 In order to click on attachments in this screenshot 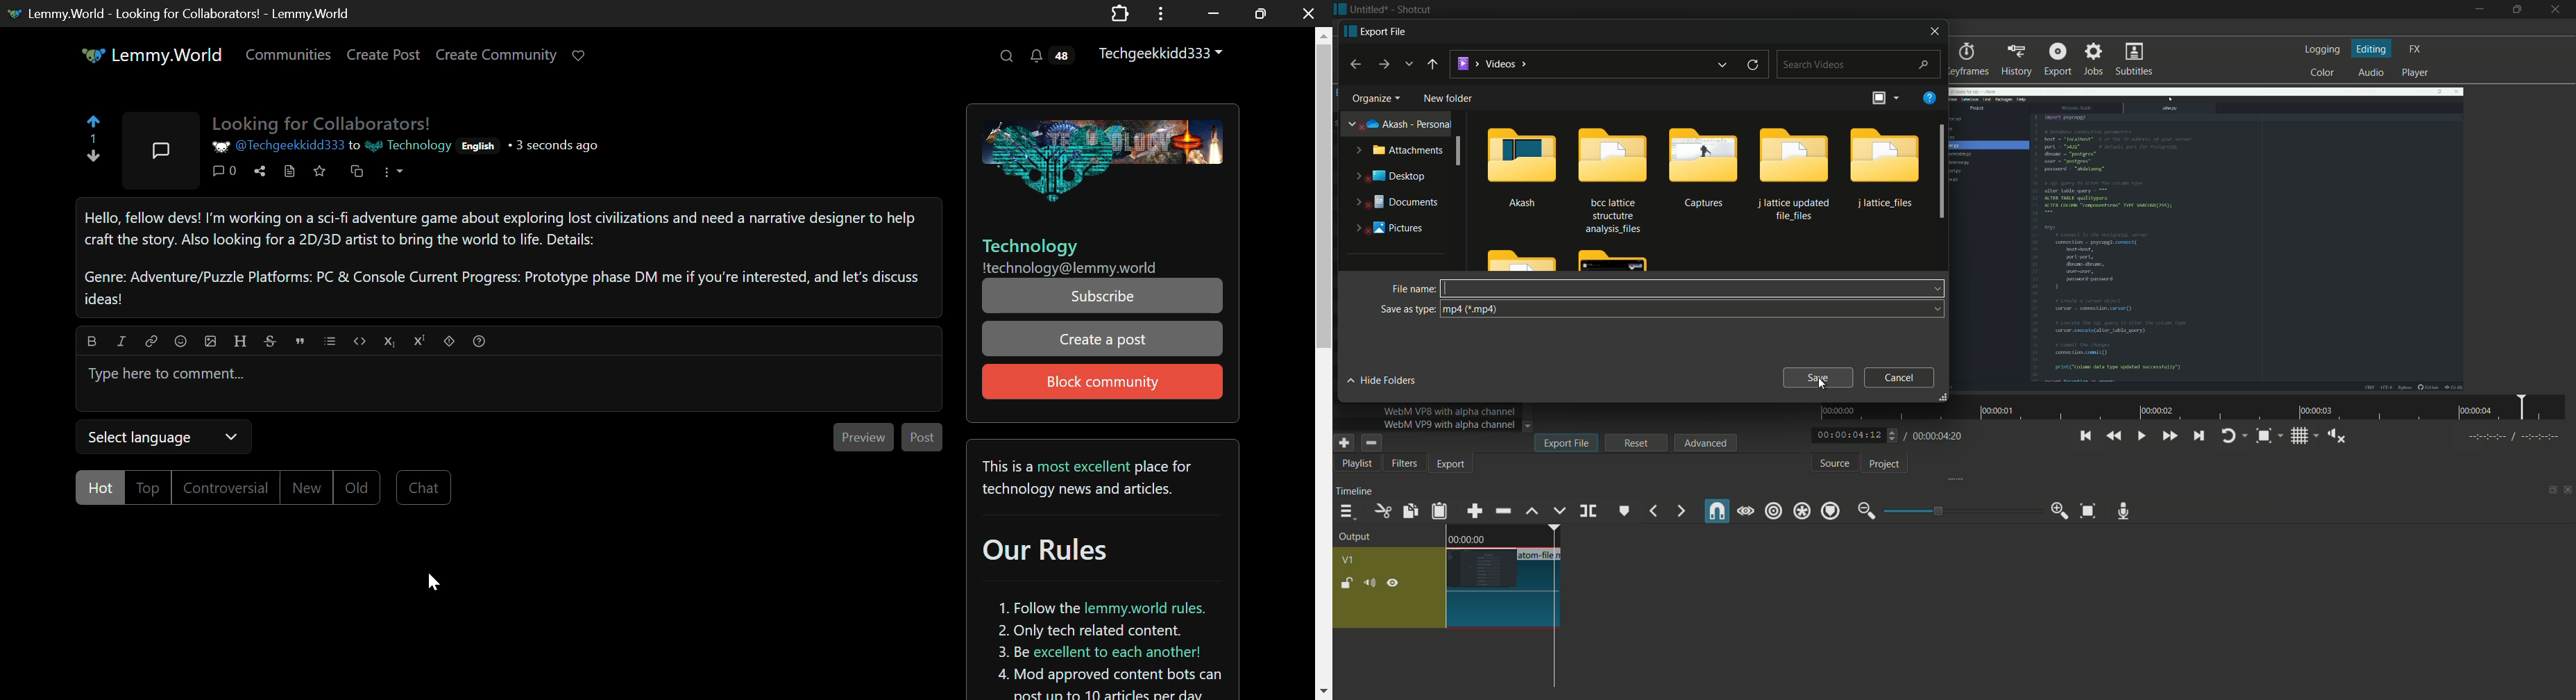, I will do `click(1400, 151)`.